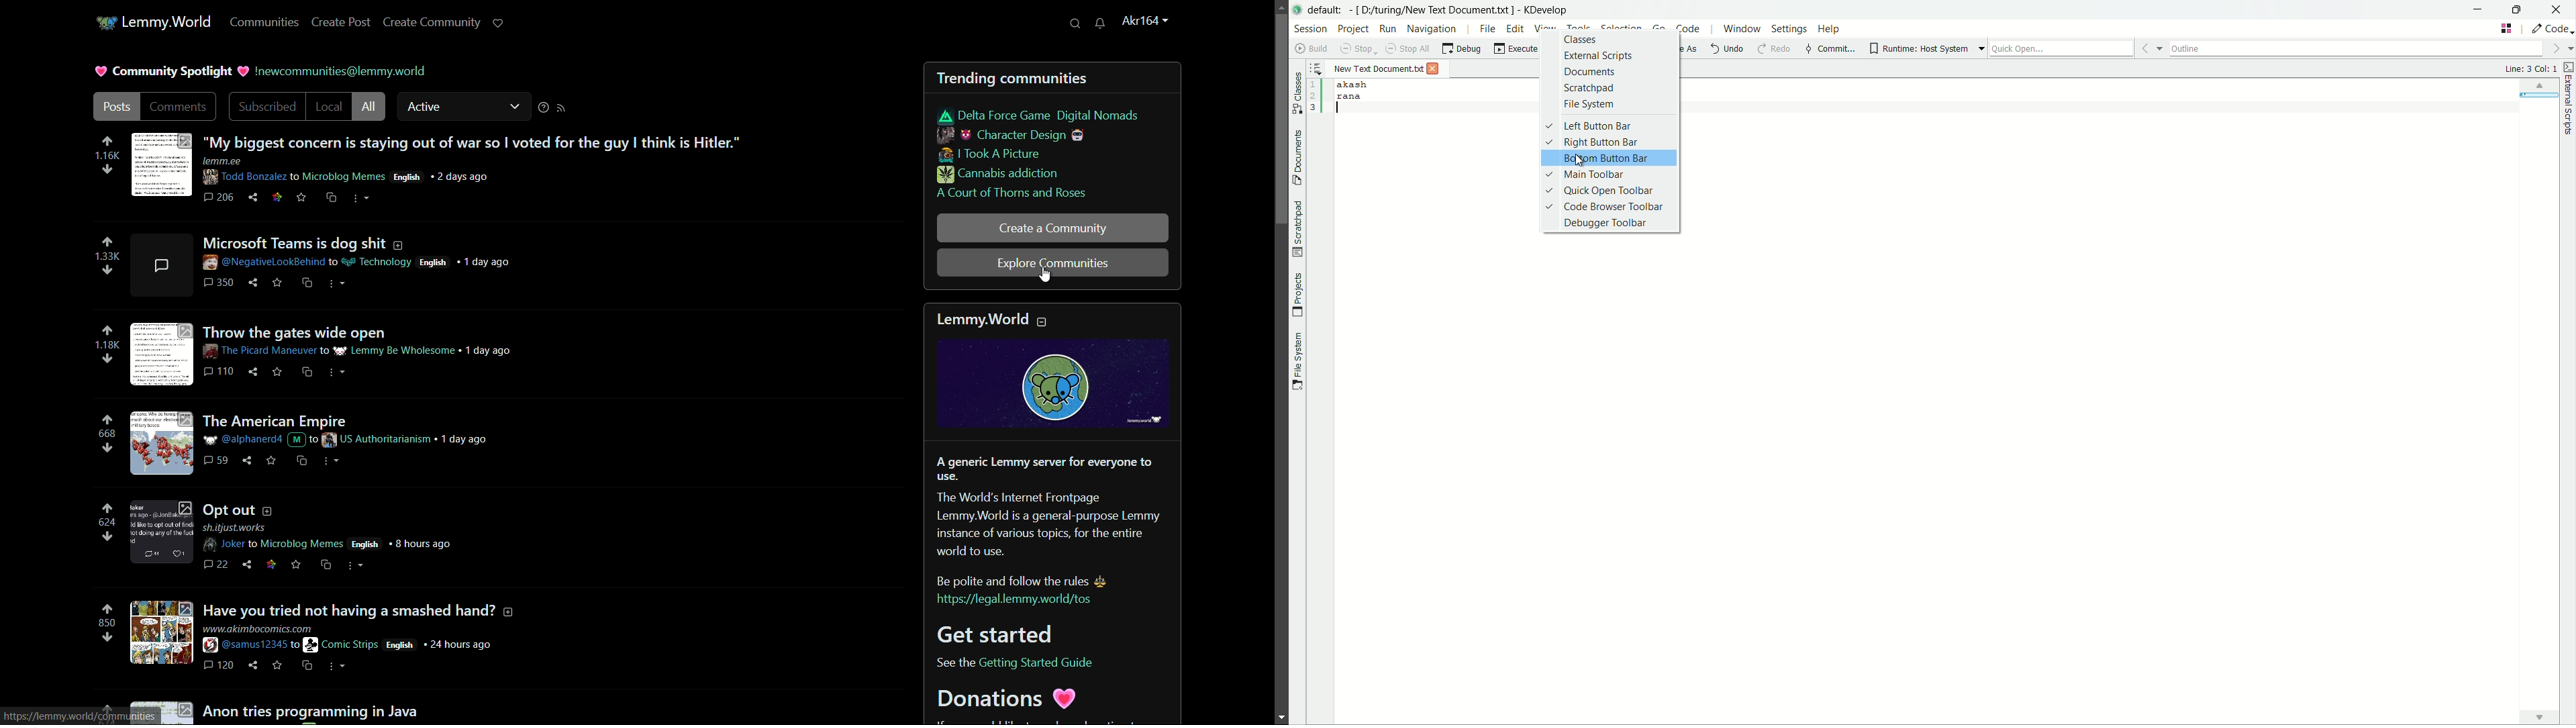 This screenshot has height=728, width=2576. Describe the element at coordinates (1298, 230) in the screenshot. I see `toggle scratchpad ` at that location.